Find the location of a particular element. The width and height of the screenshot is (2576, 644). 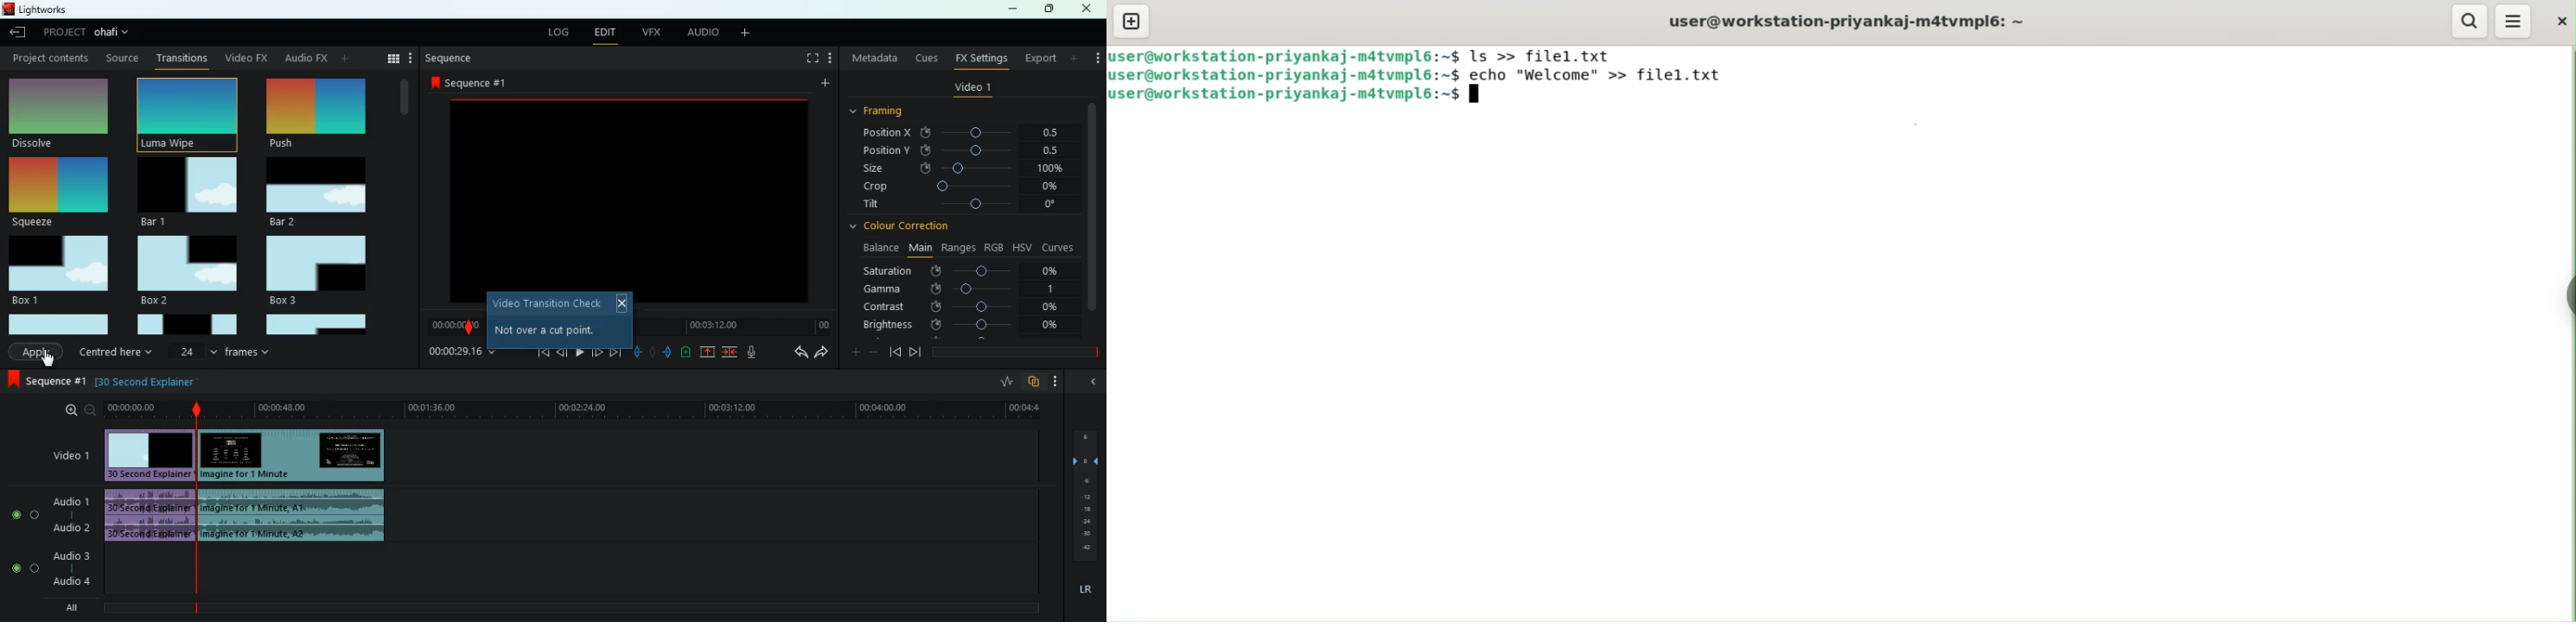

fx settings is located at coordinates (980, 57).